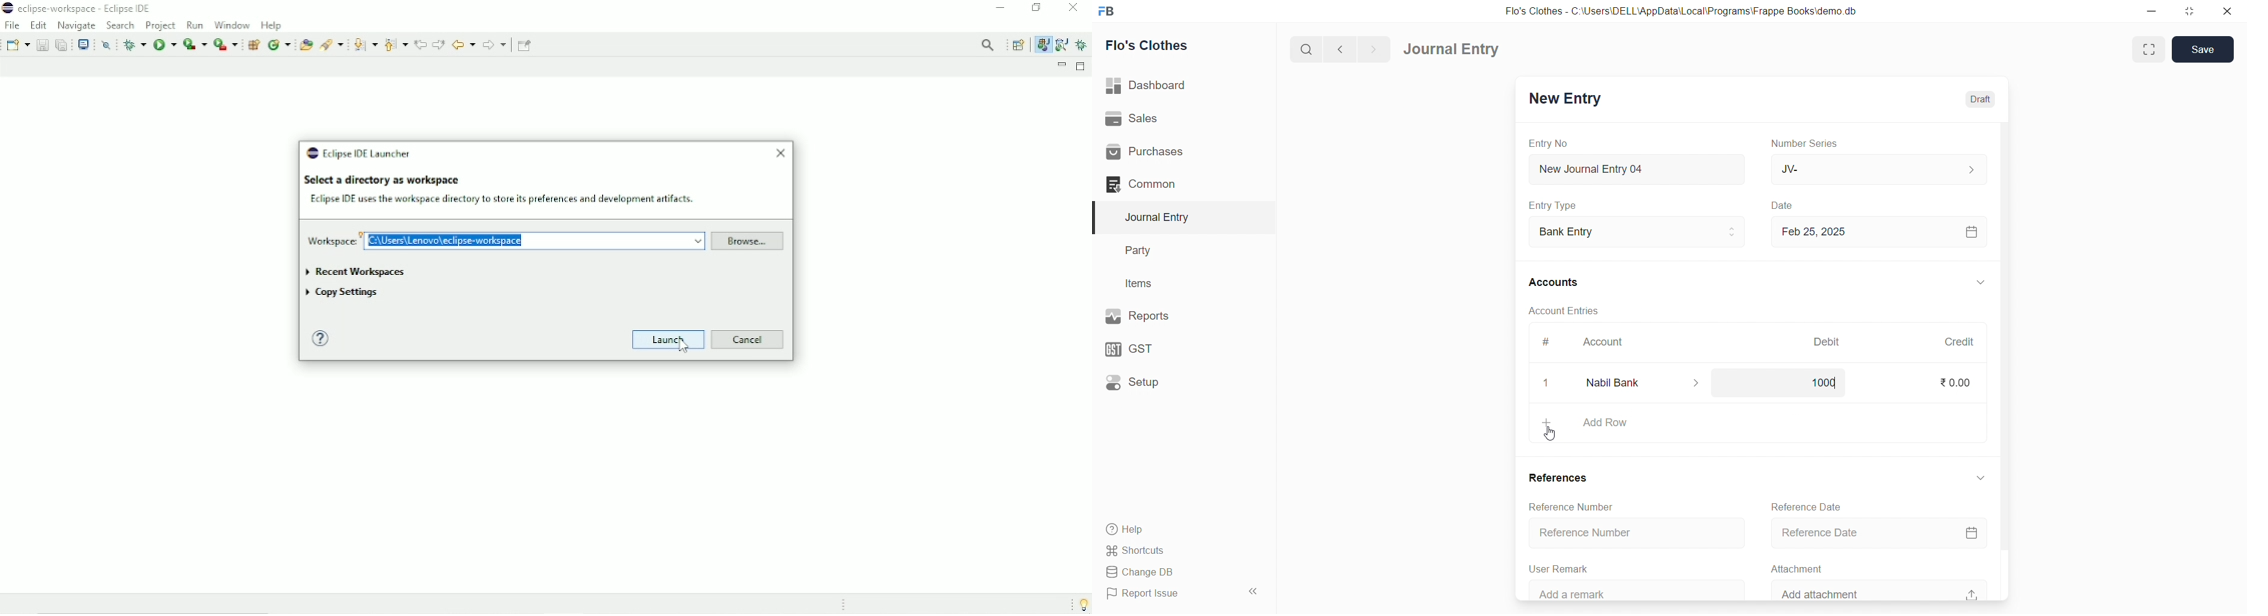  What do you see at coordinates (1877, 169) in the screenshot?
I see `JV-` at bounding box center [1877, 169].